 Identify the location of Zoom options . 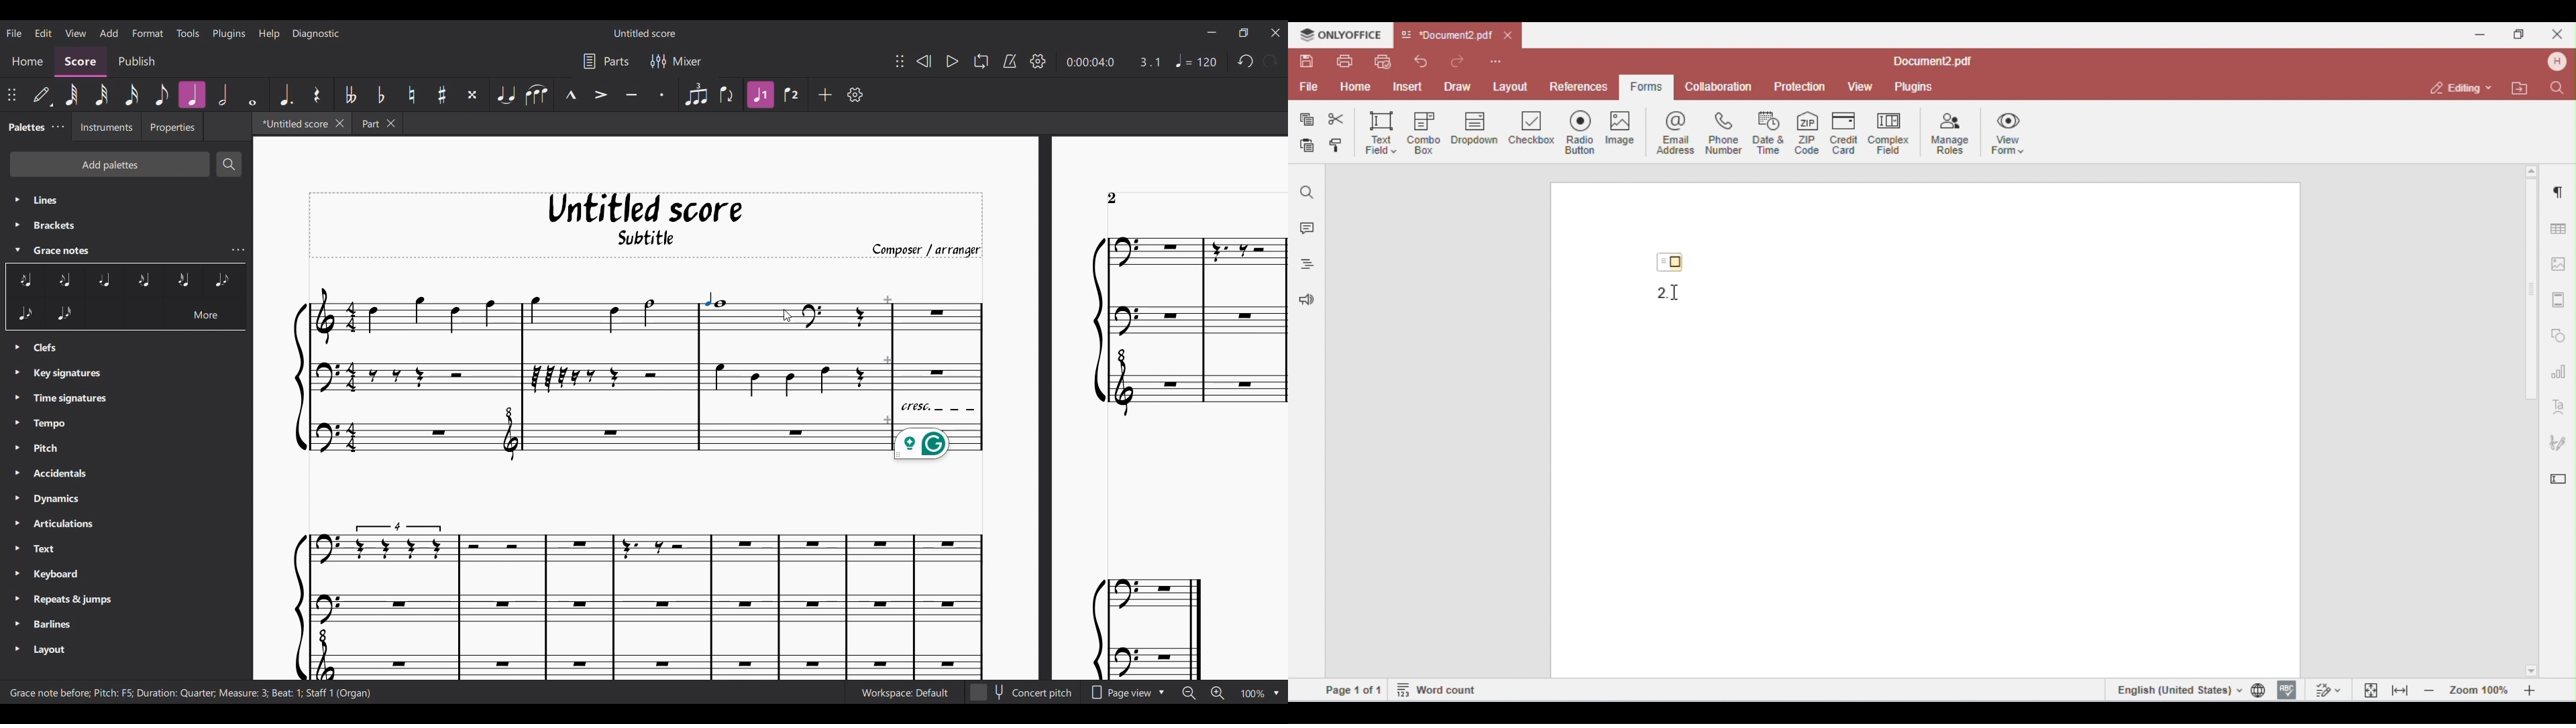
(1277, 693).